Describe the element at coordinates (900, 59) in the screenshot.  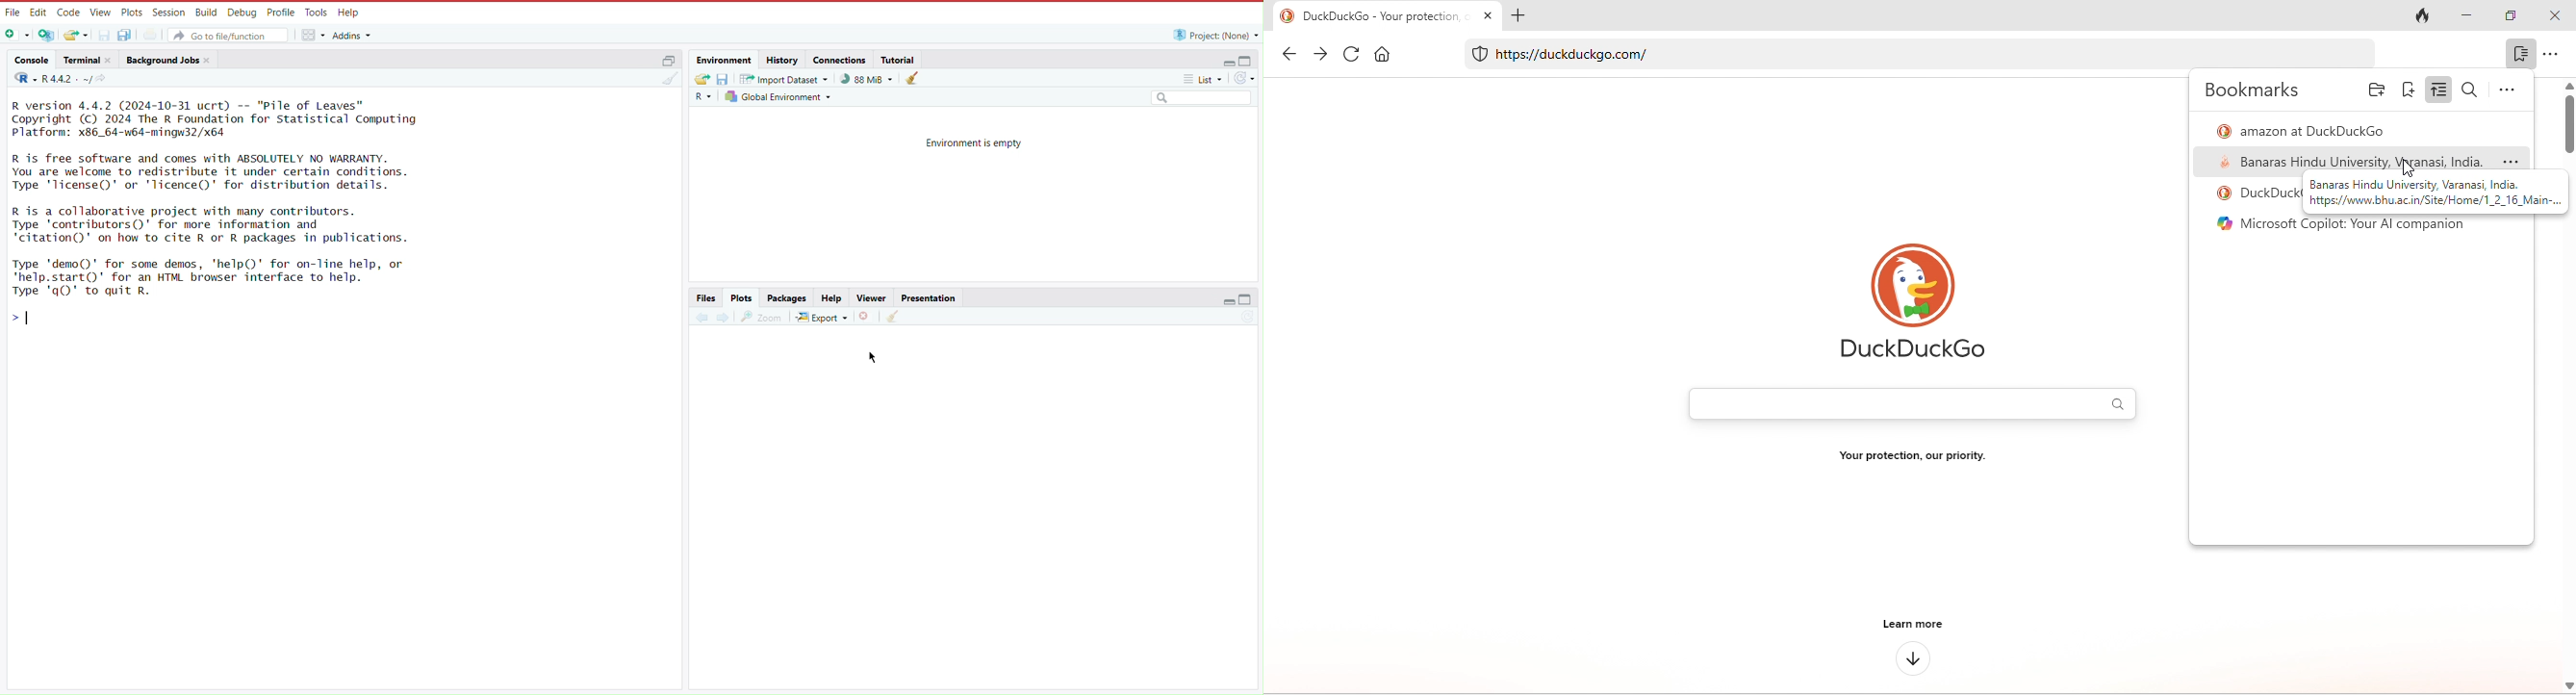
I see `Tutorial` at that location.